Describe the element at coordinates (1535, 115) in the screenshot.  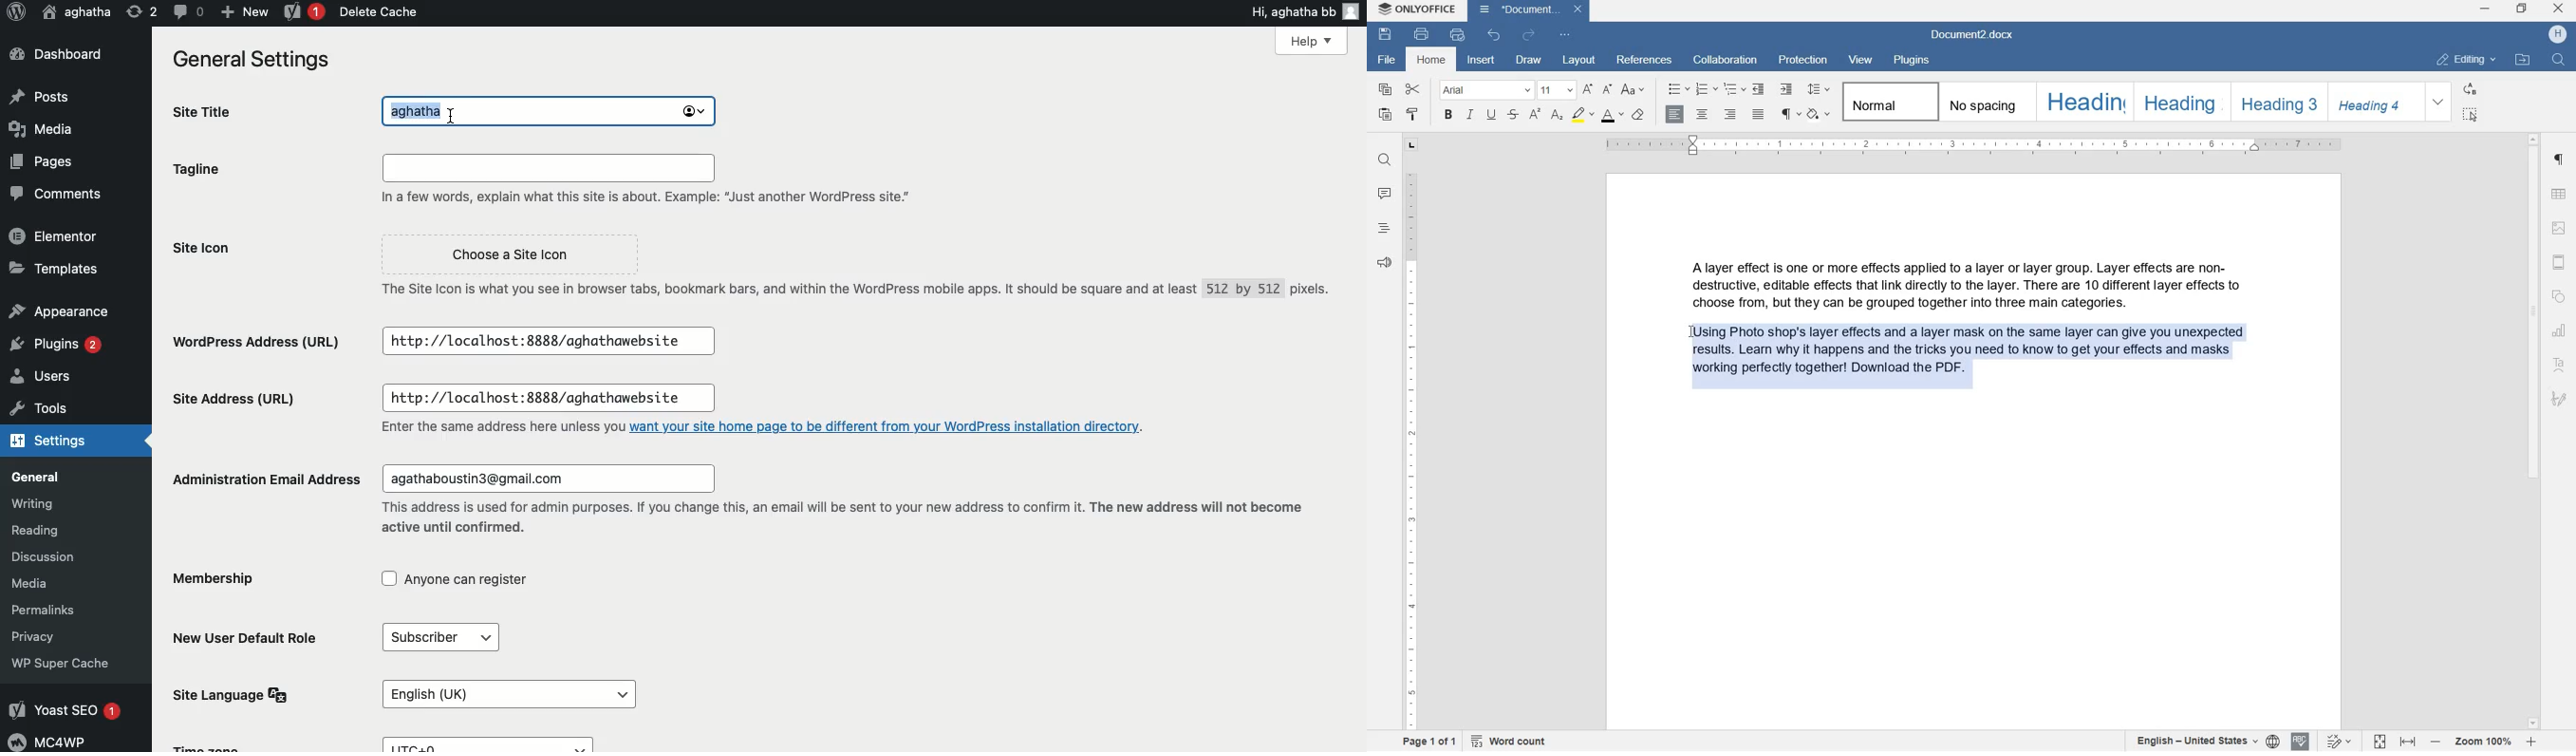
I see `SUPERSCRIPT` at that location.